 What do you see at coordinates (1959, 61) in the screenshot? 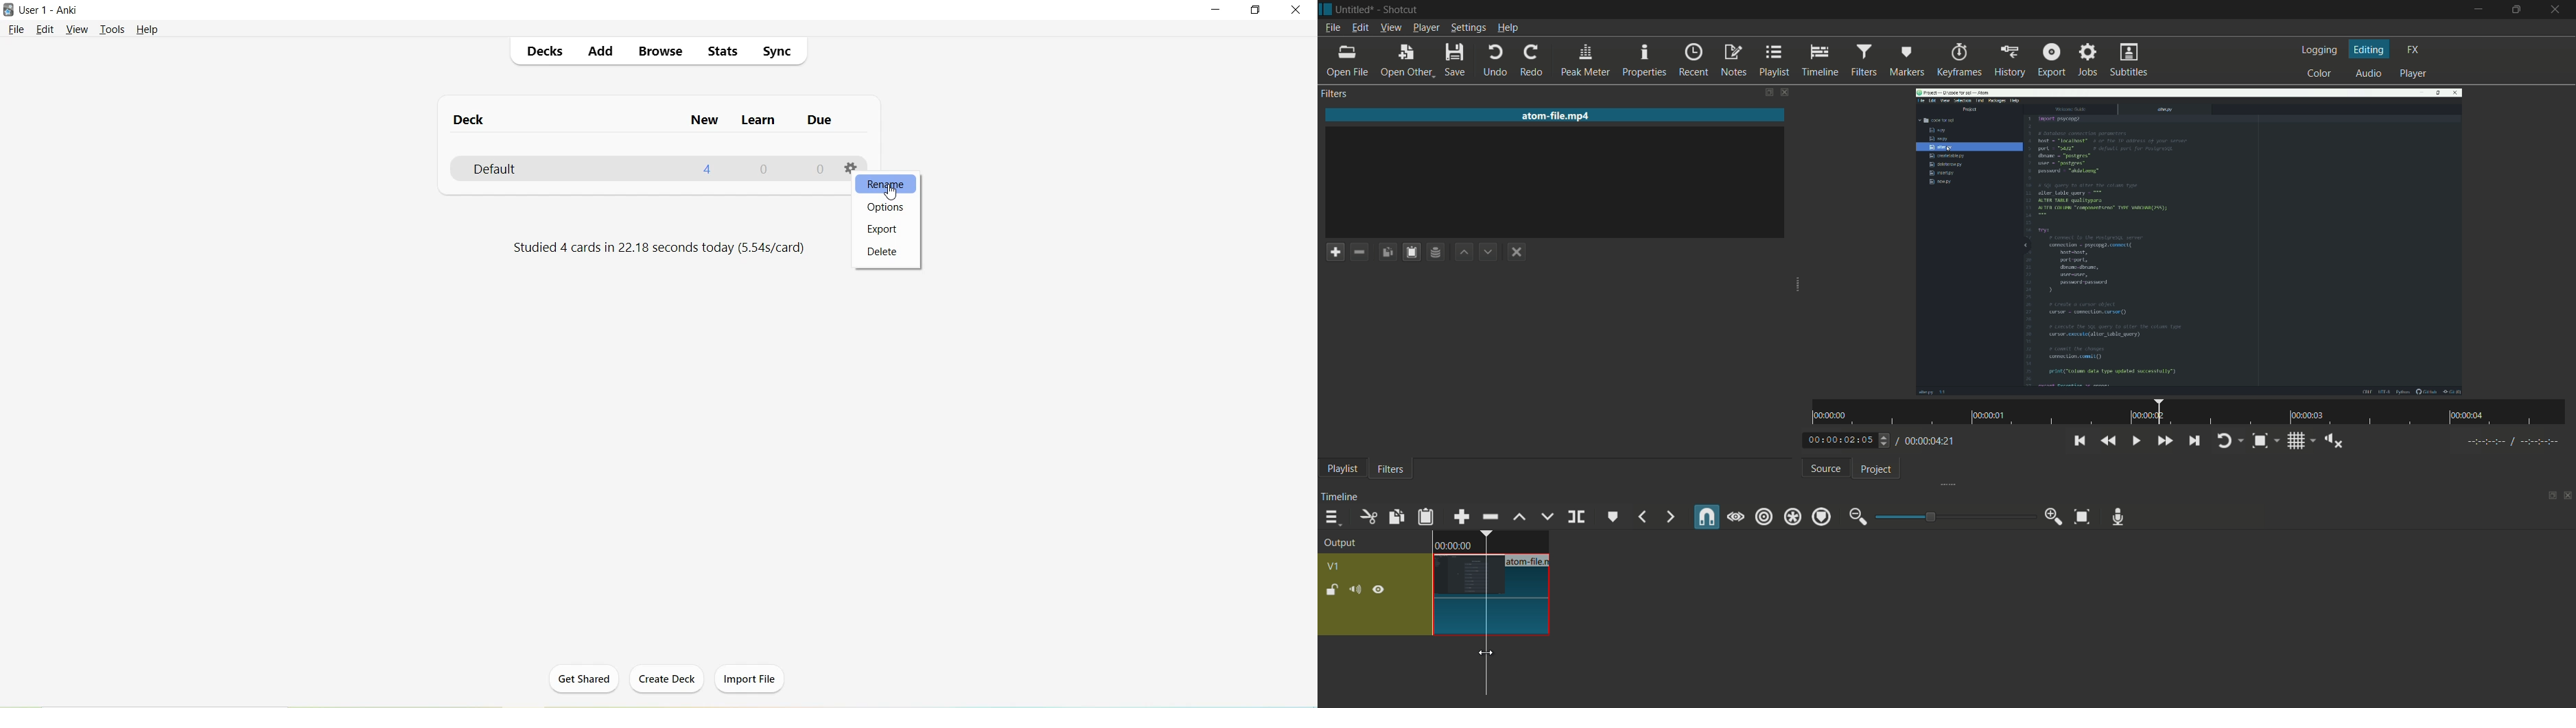
I see `keyframes` at bounding box center [1959, 61].